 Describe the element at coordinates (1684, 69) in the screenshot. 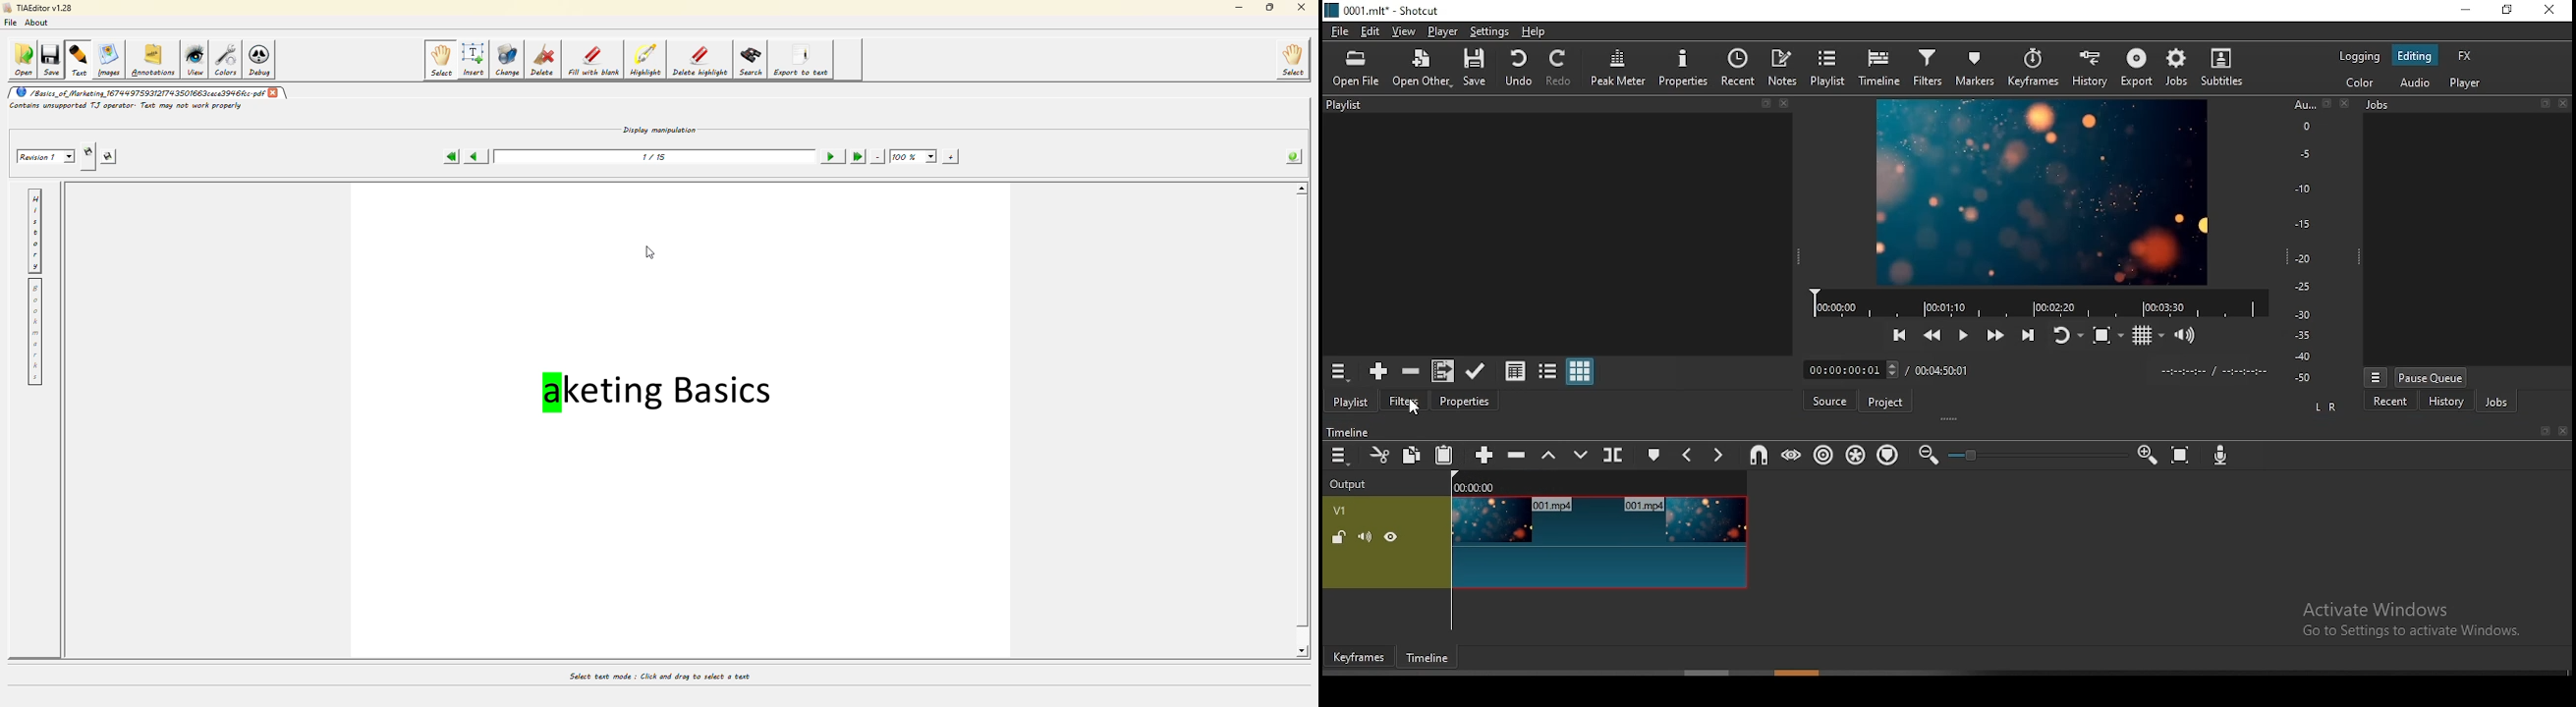

I see `properties` at that location.